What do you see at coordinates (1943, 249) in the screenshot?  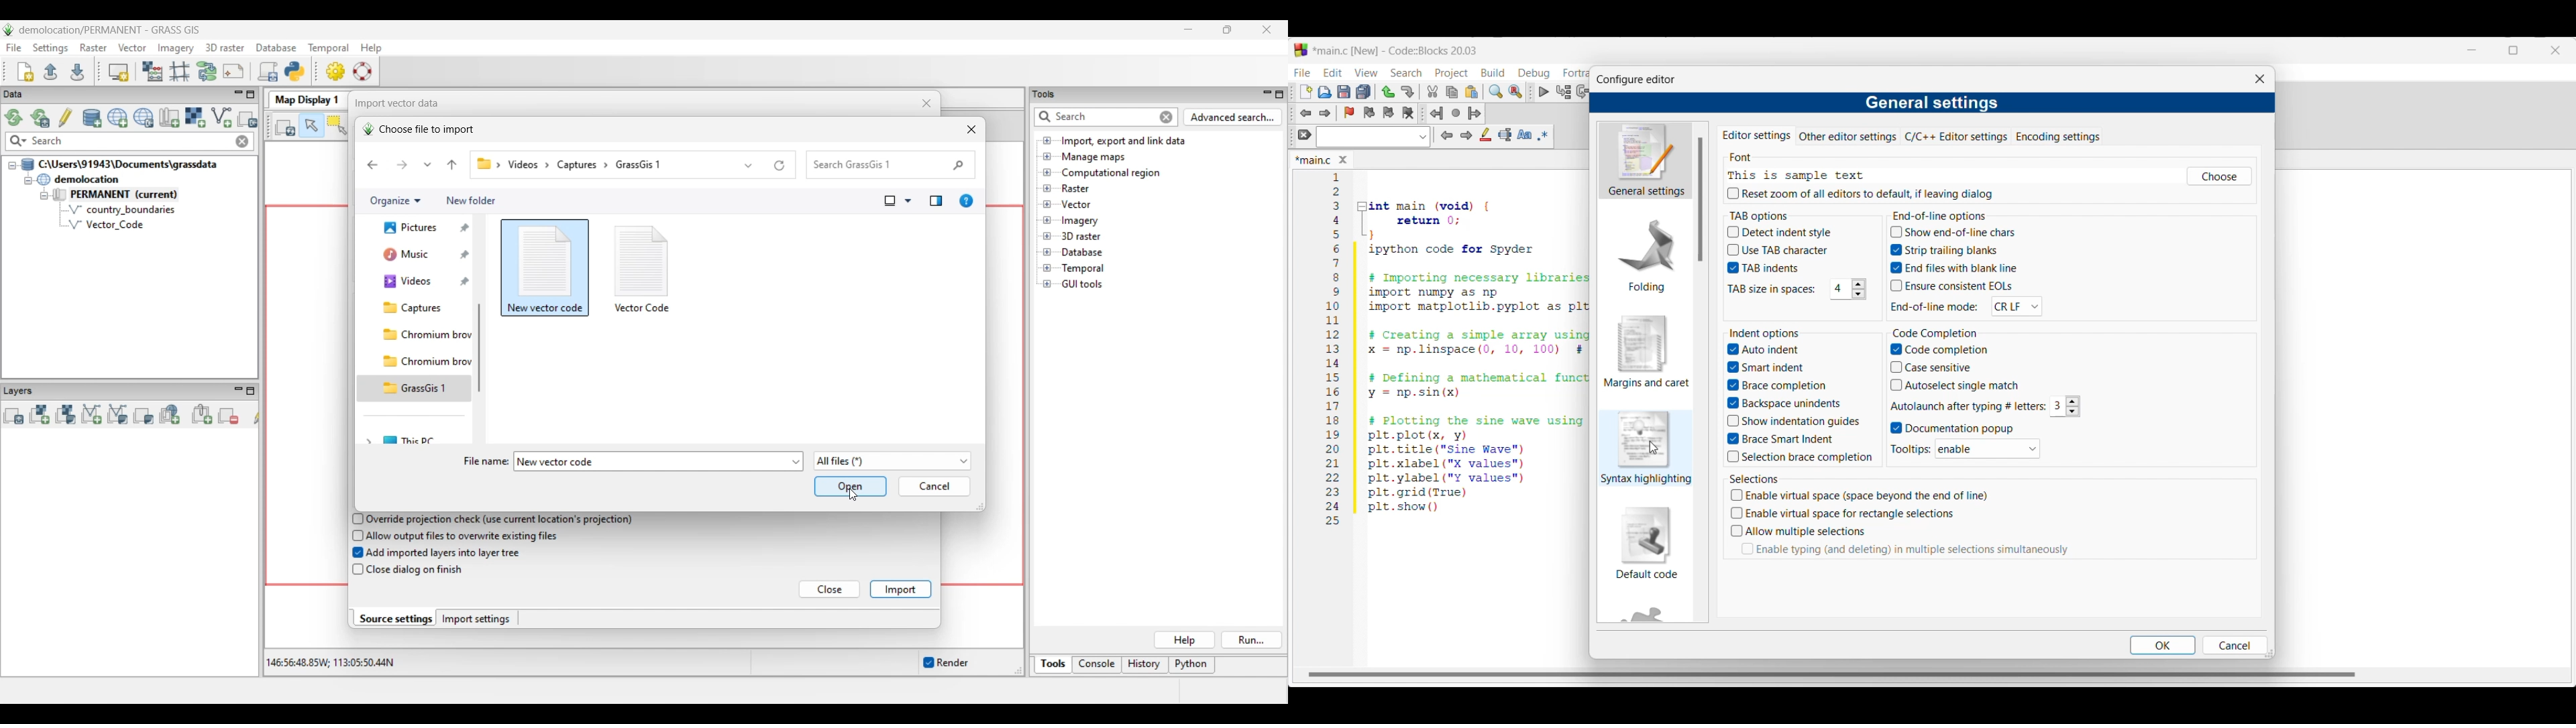 I see `Strip trailing blanks` at bounding box center [1943, 249].